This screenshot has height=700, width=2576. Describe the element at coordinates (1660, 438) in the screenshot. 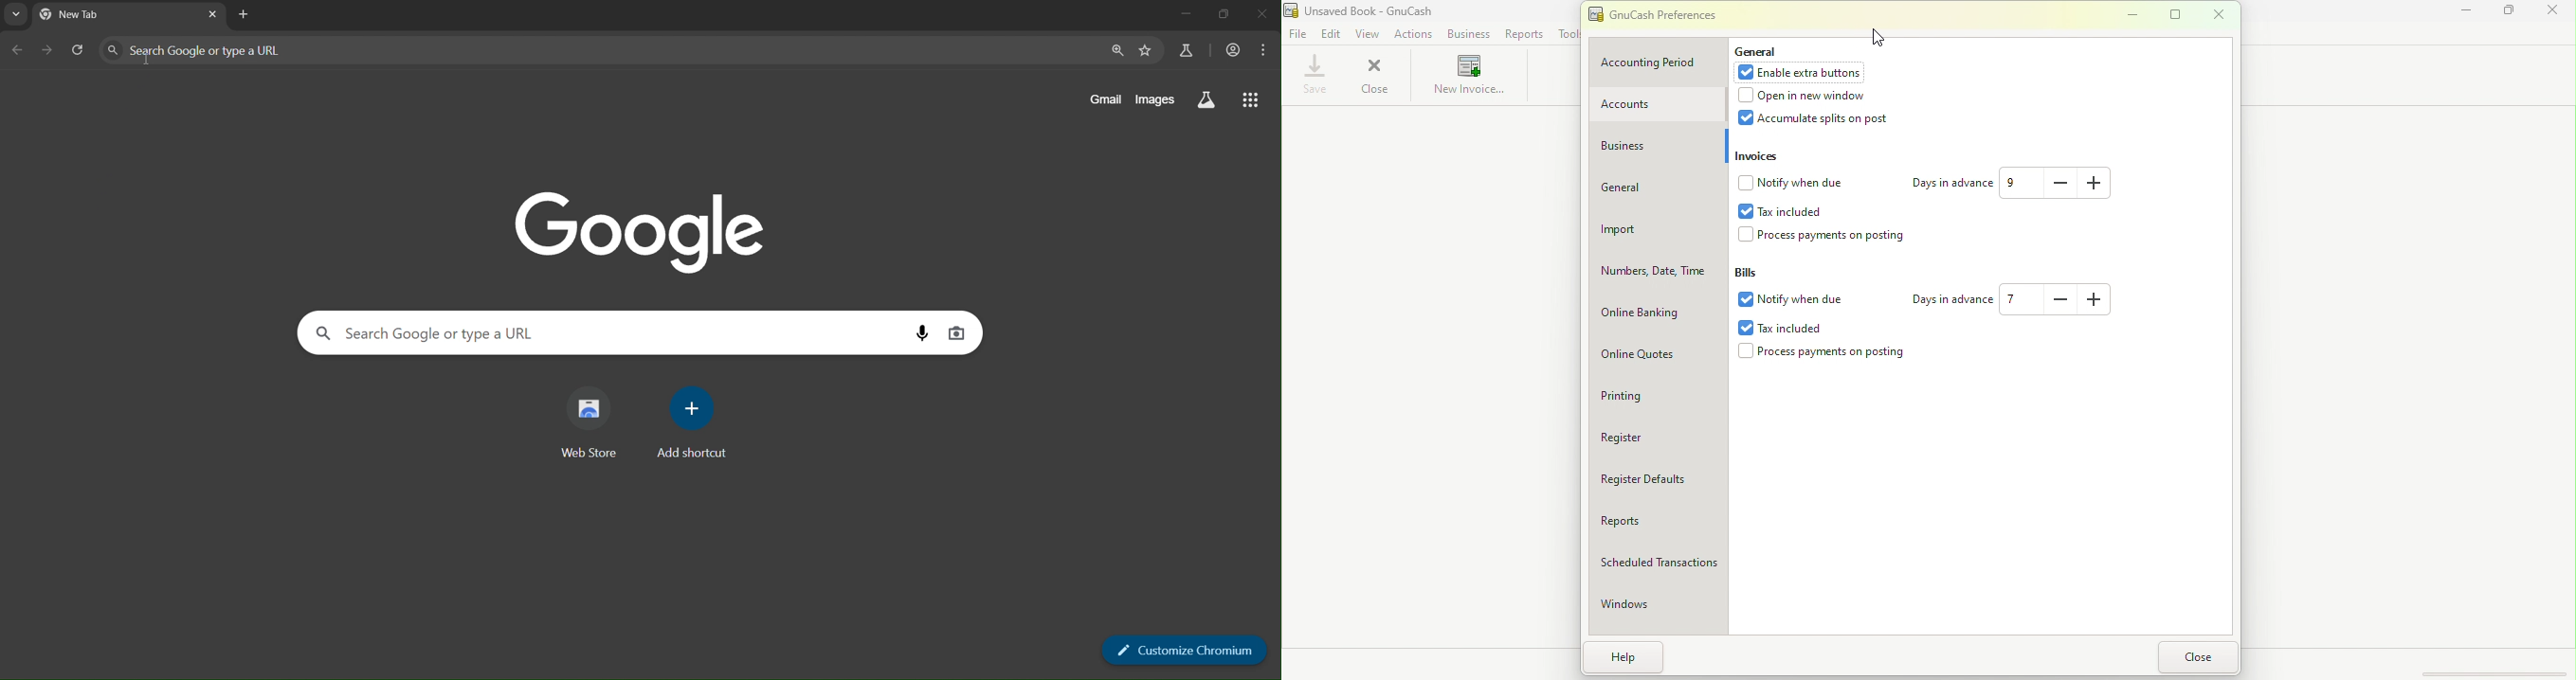

I see `Register` at that location.